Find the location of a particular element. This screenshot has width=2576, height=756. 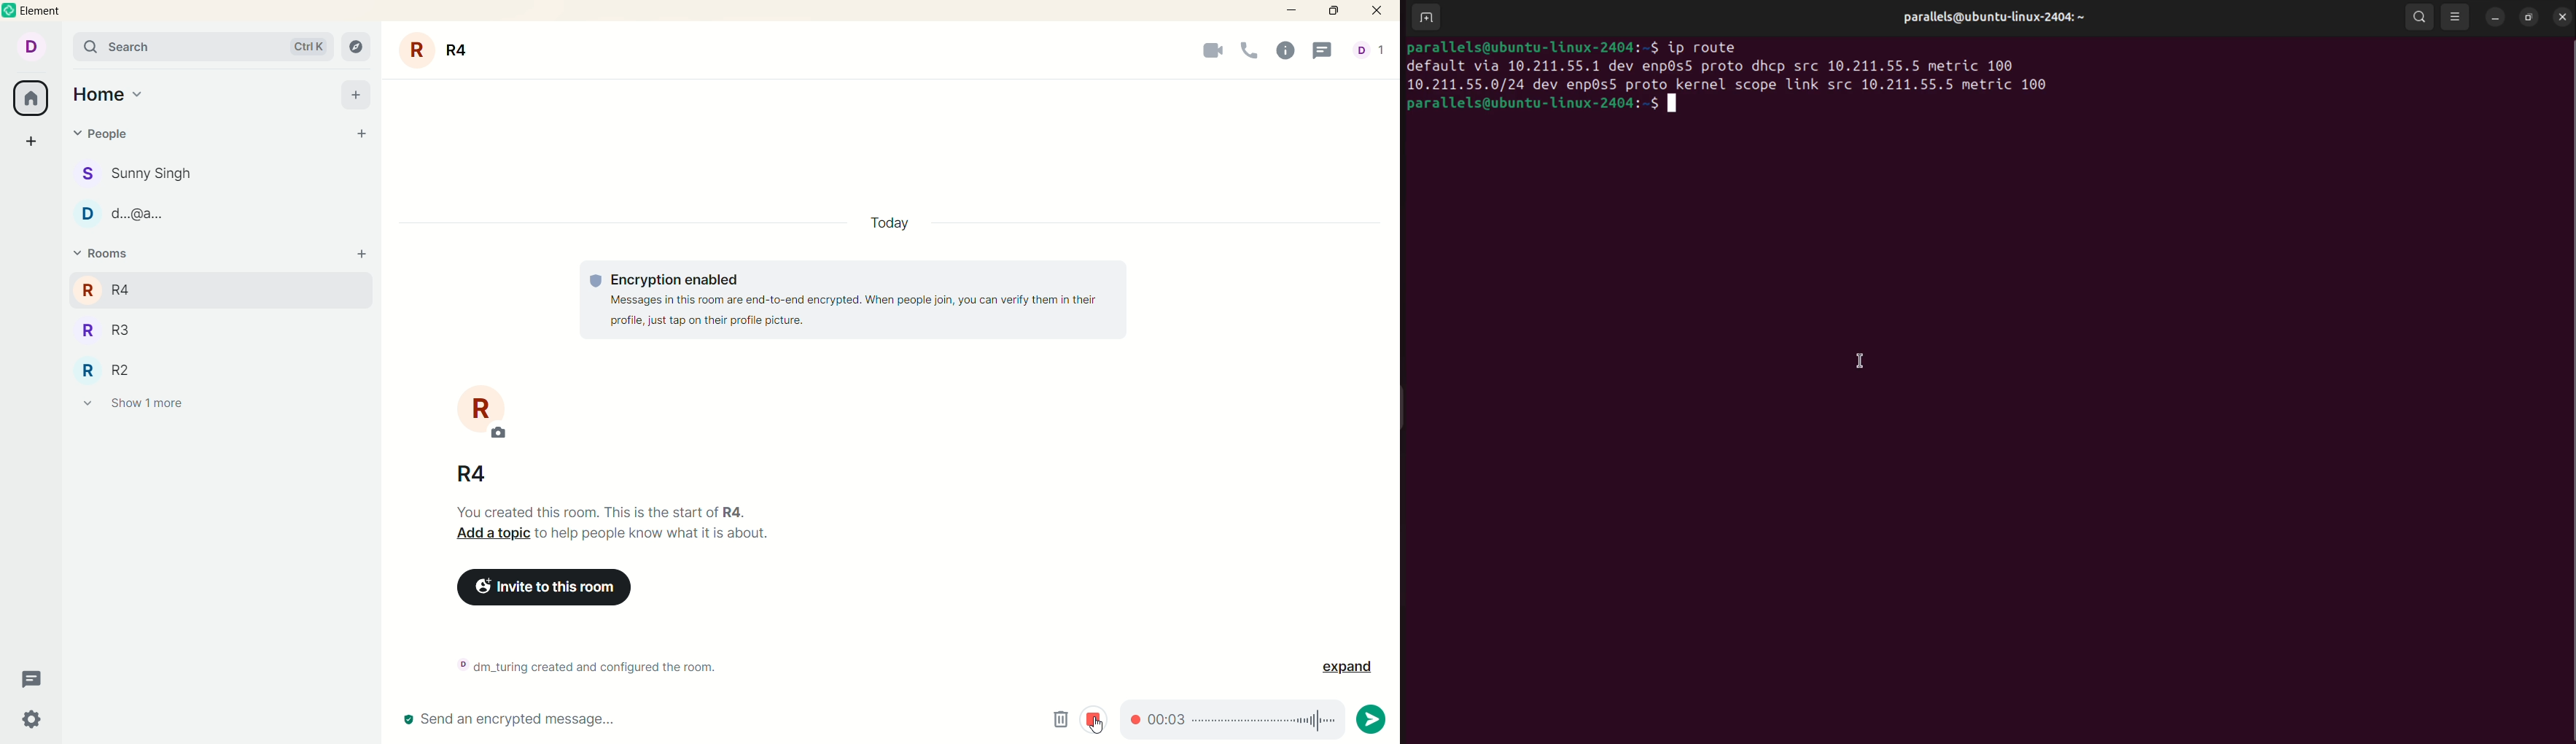

view options is located at coordinates (2458, 18).